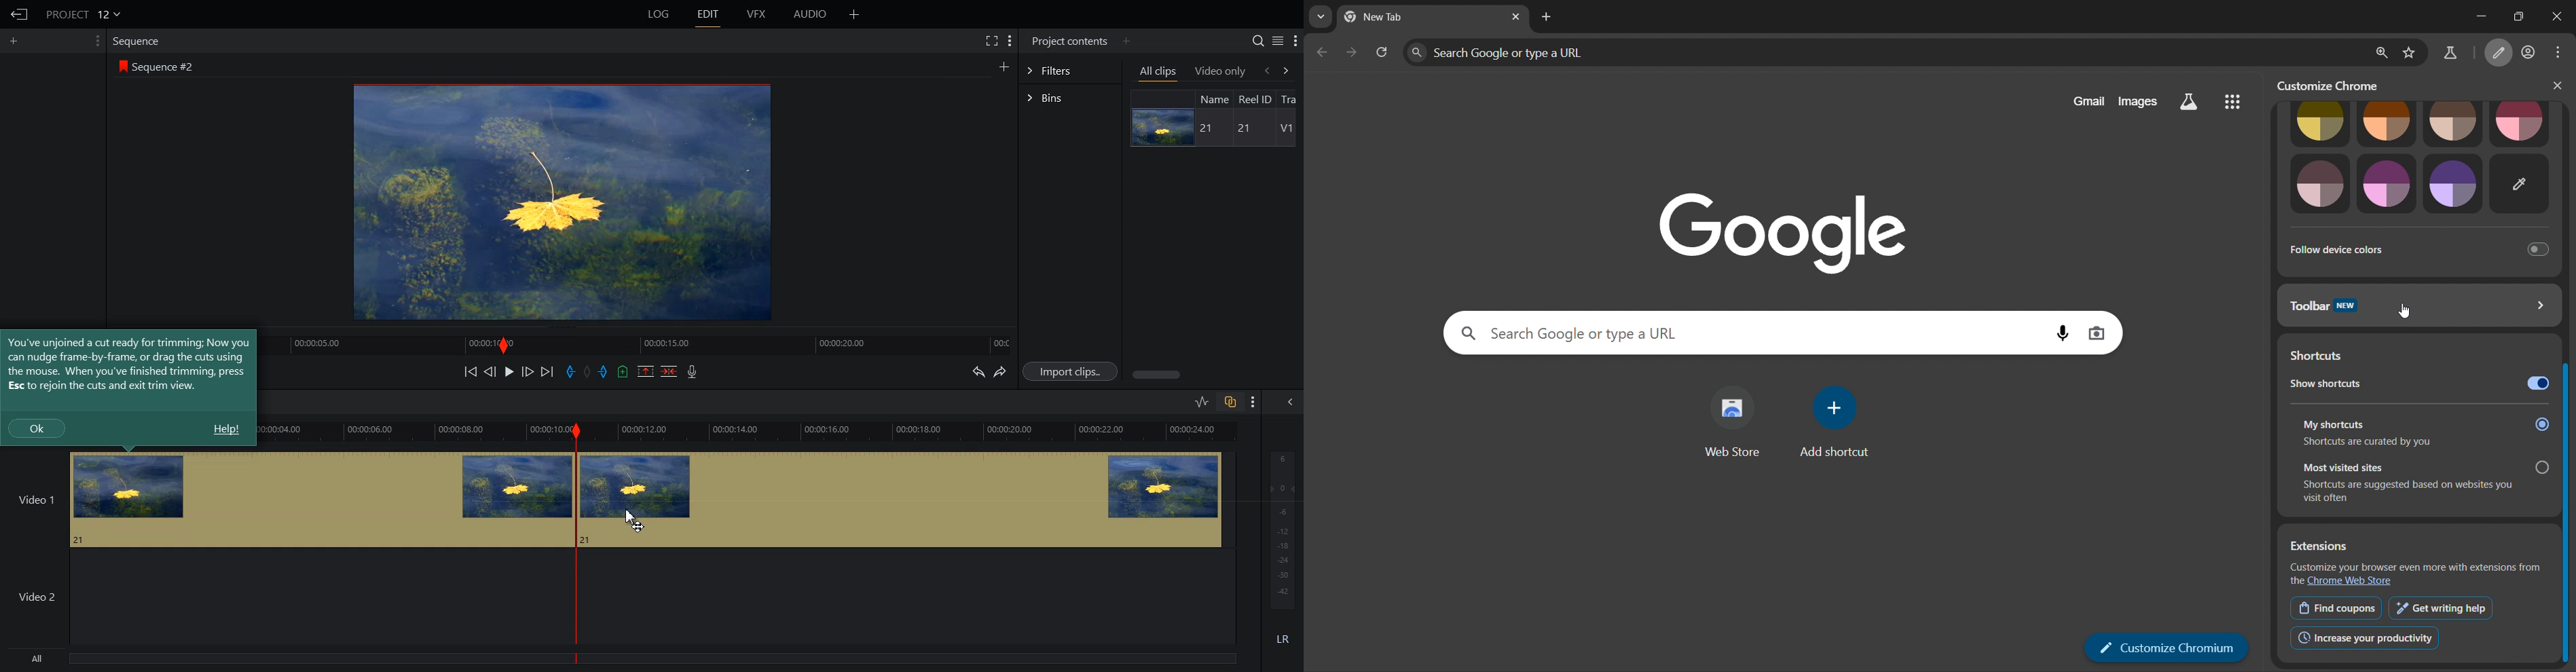 This screenshot has height=672, width=2576. Describe the element at coordinates (2296, 581) in the screenshot. I see `the` at that location.